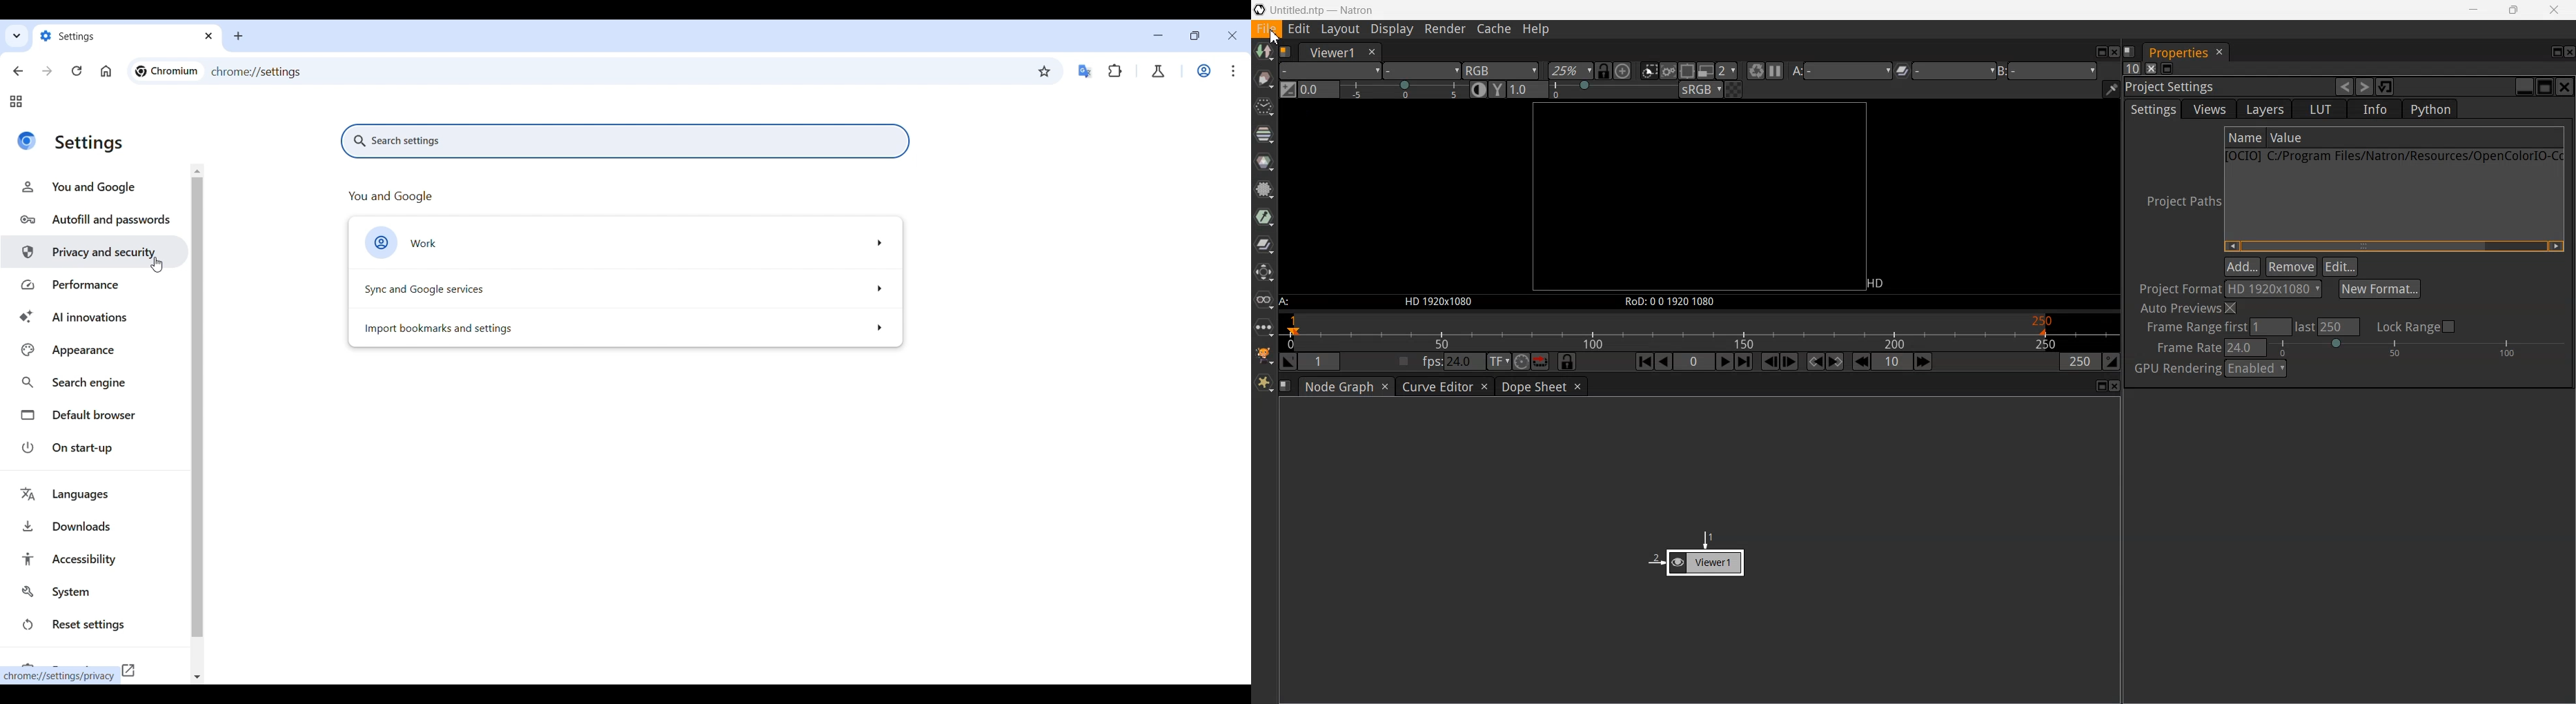 This screenshot has height=728, width=2576. I want to click on Downloads, so click(95, 526).